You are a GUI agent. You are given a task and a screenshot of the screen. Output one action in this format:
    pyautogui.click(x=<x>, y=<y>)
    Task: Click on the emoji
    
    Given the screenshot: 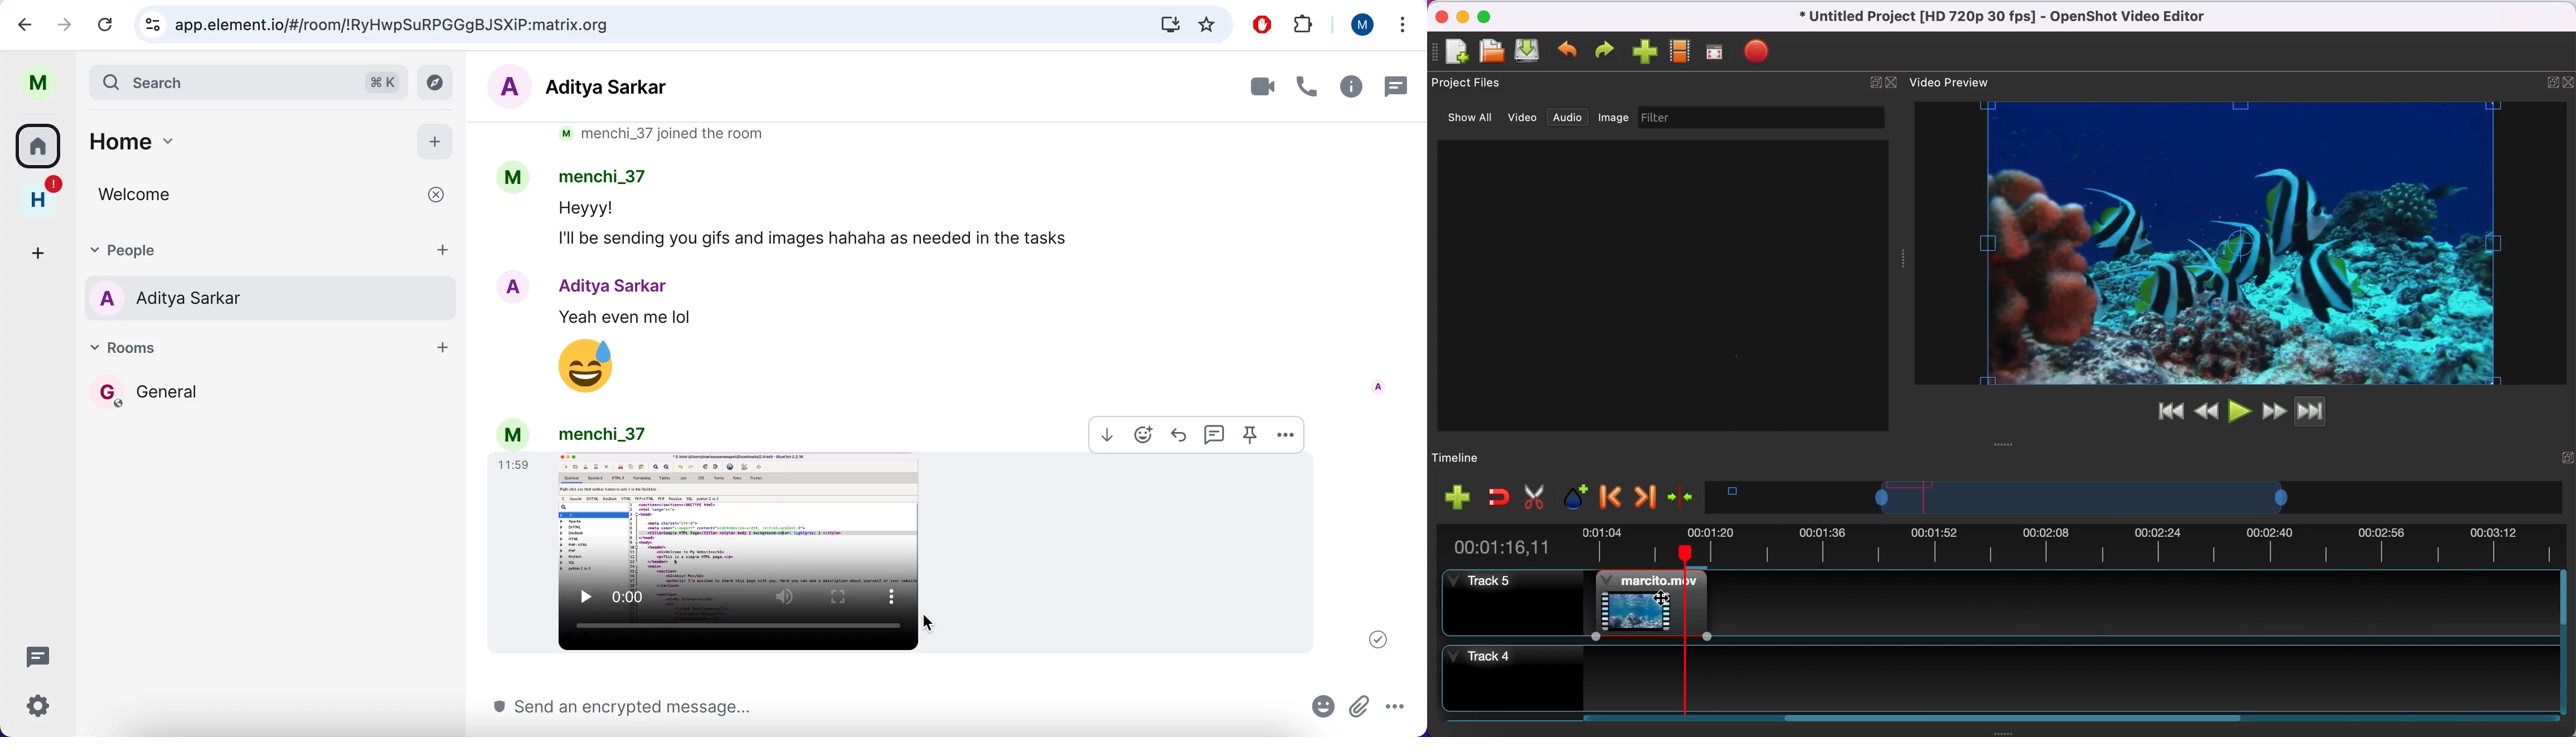 What is the action you would take?
    pyautogui.click(x=591, y=368)
    